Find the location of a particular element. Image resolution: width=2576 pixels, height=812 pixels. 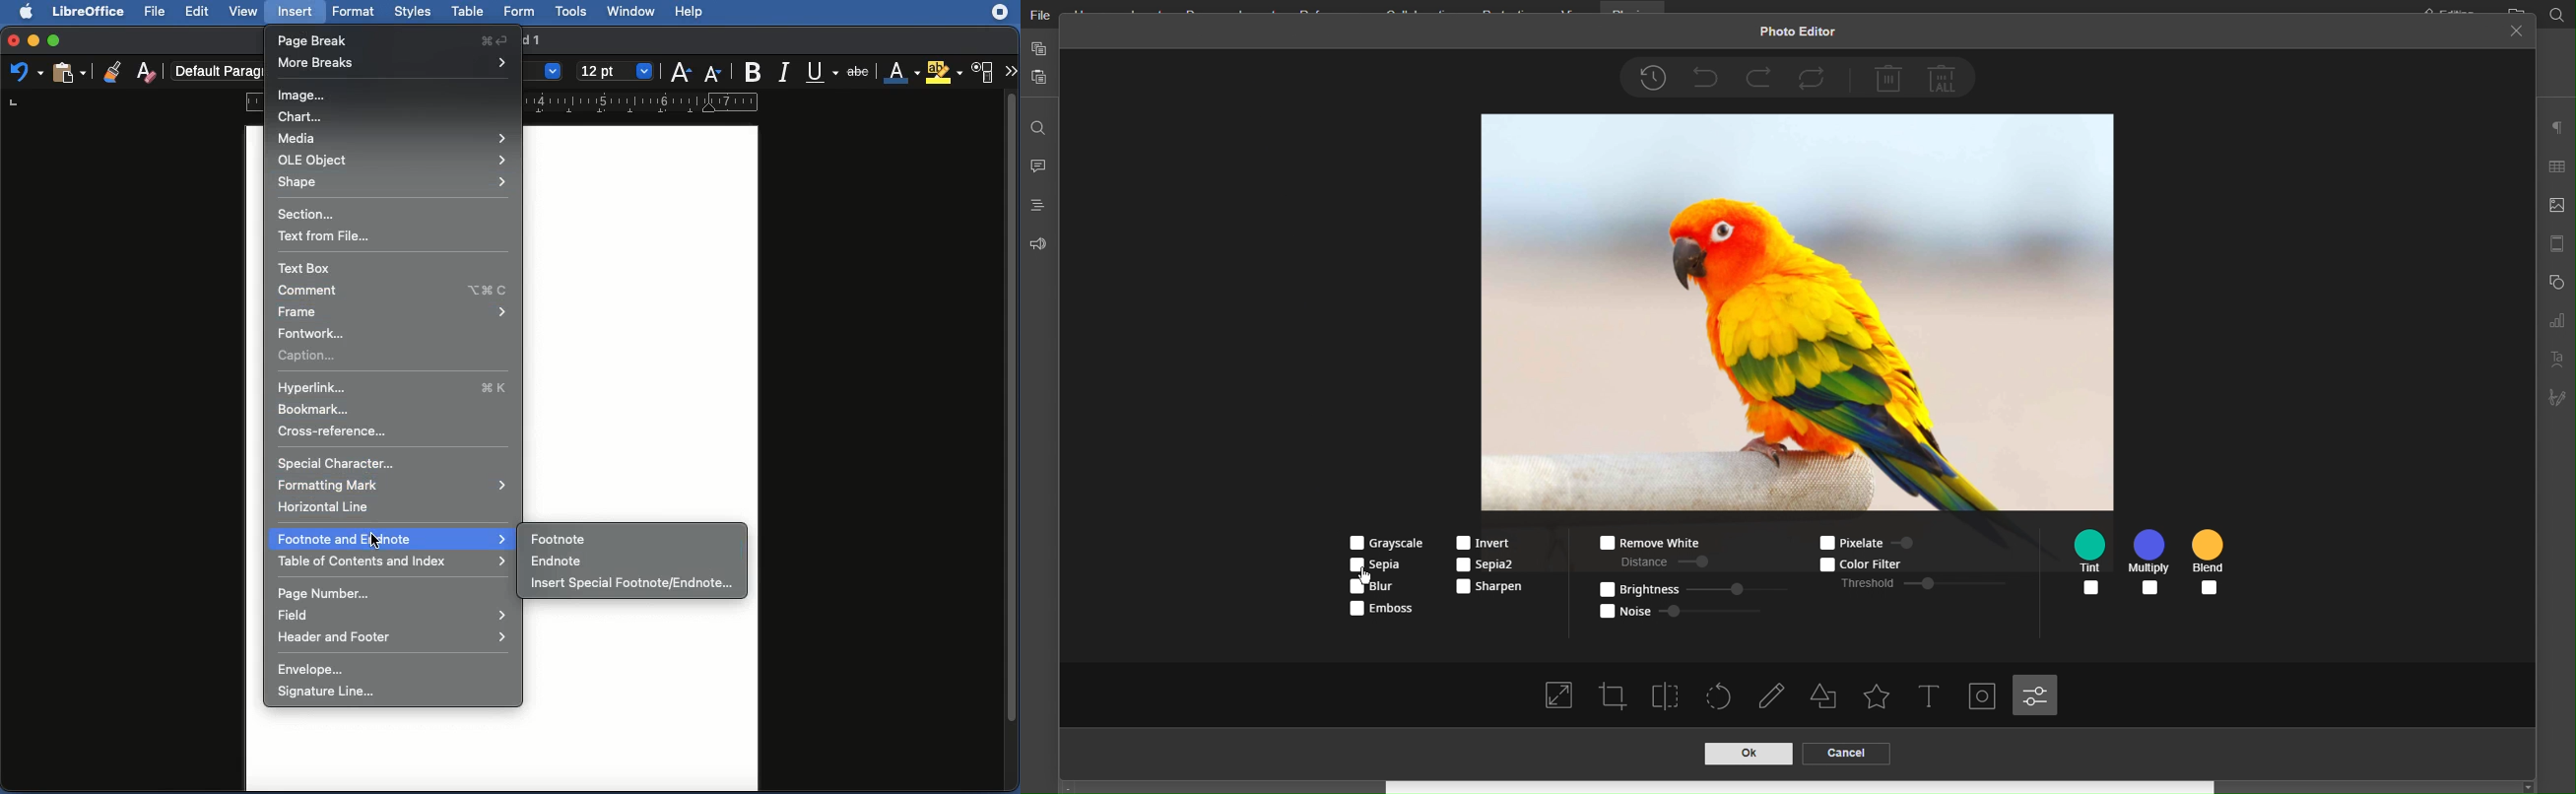

Shape is located at coordinates (397, 181).